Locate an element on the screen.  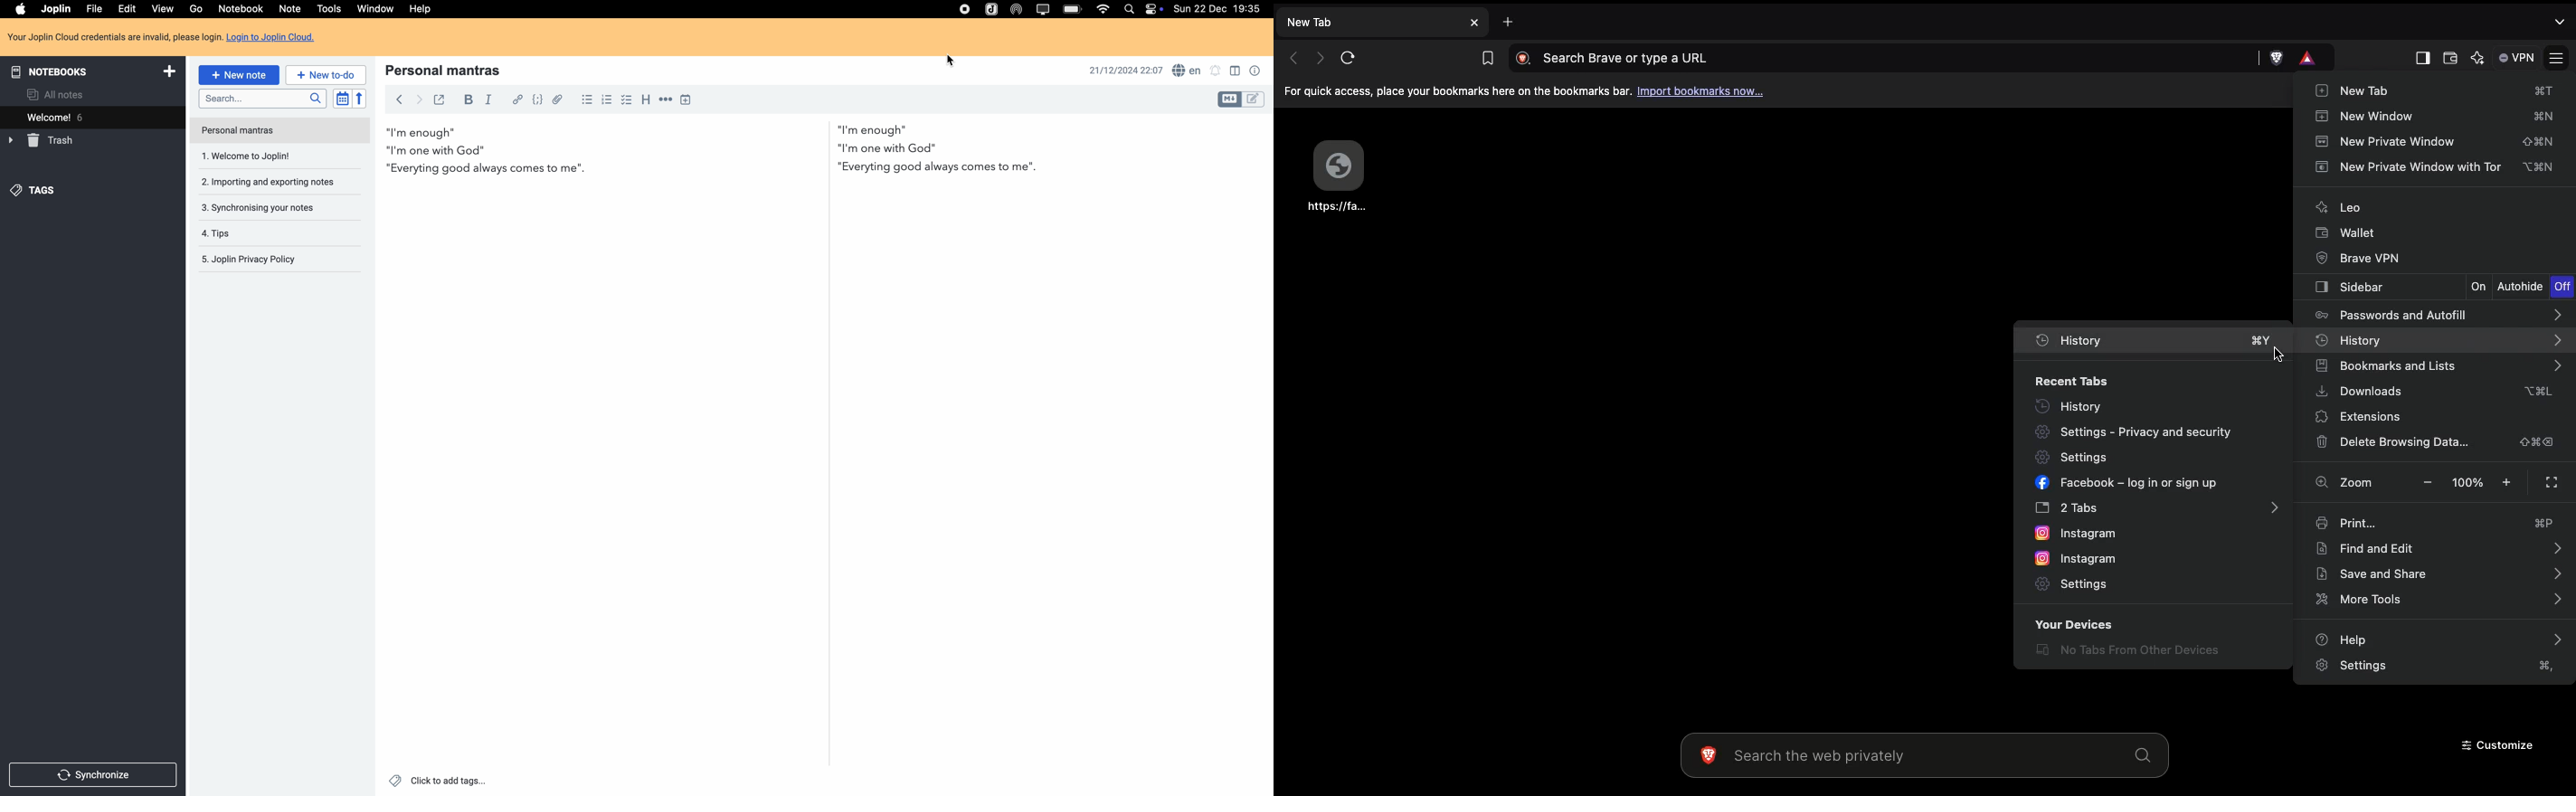
toggle editor layout is located at coordinates (1229, 99).